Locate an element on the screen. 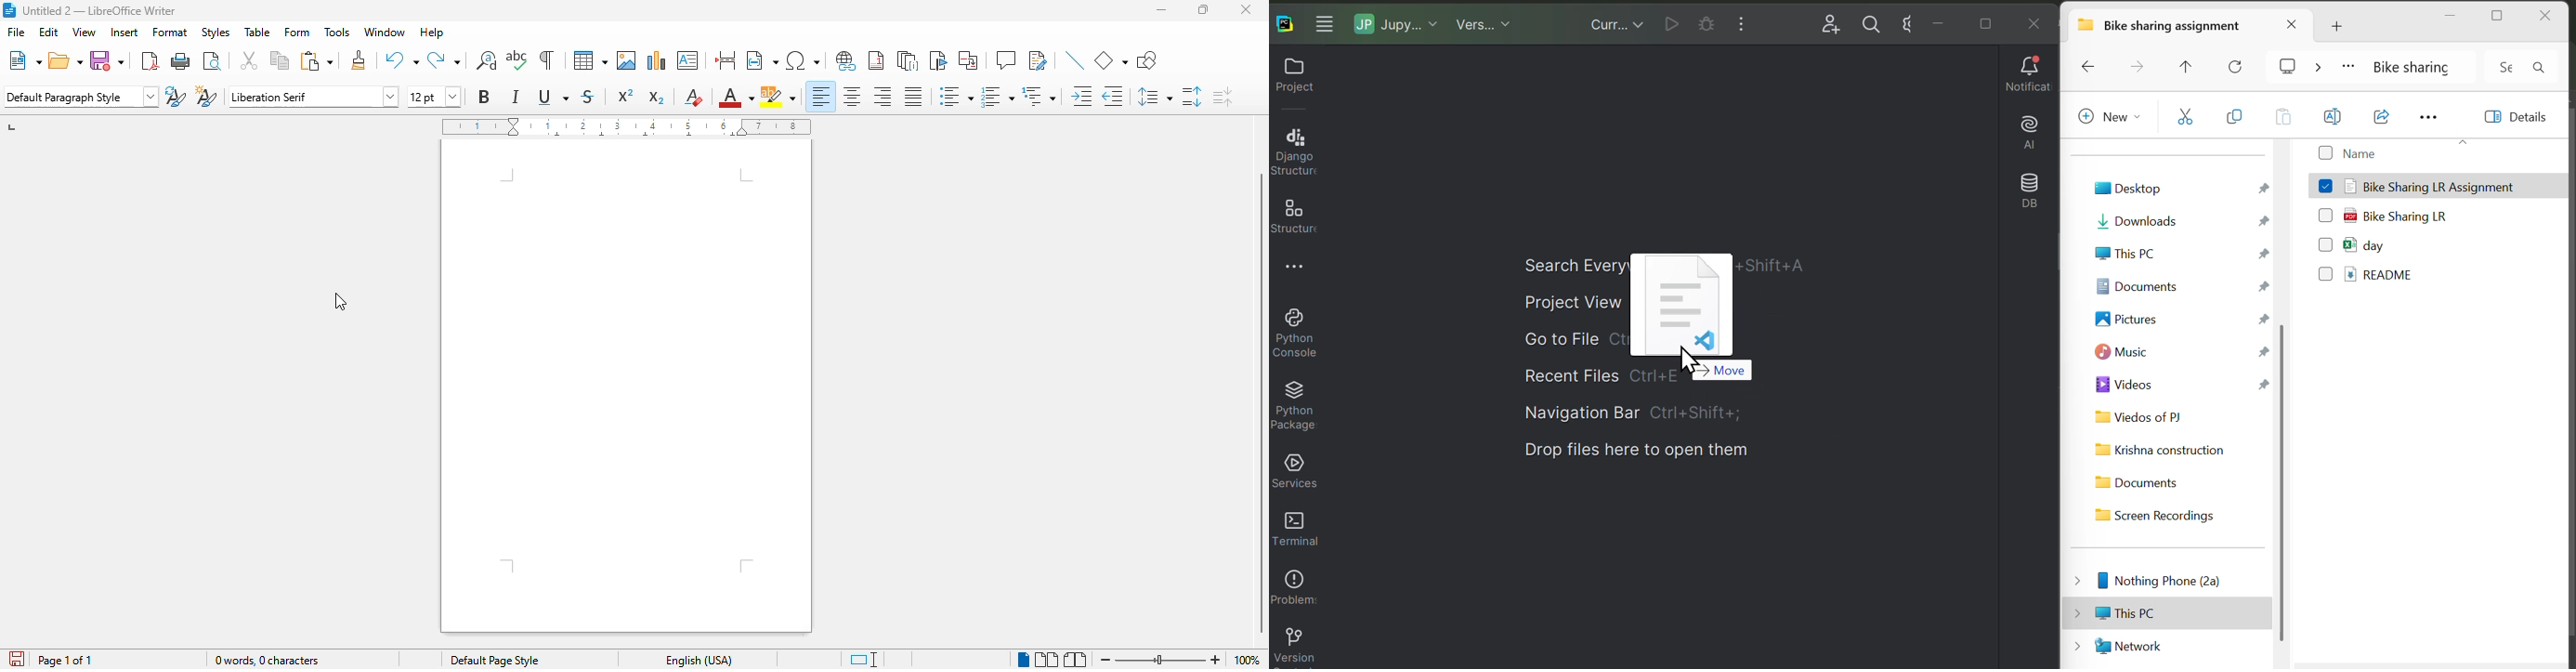 This screenshot has width=2576, height=672. zoom factor is located at coordinates (1248, 660).